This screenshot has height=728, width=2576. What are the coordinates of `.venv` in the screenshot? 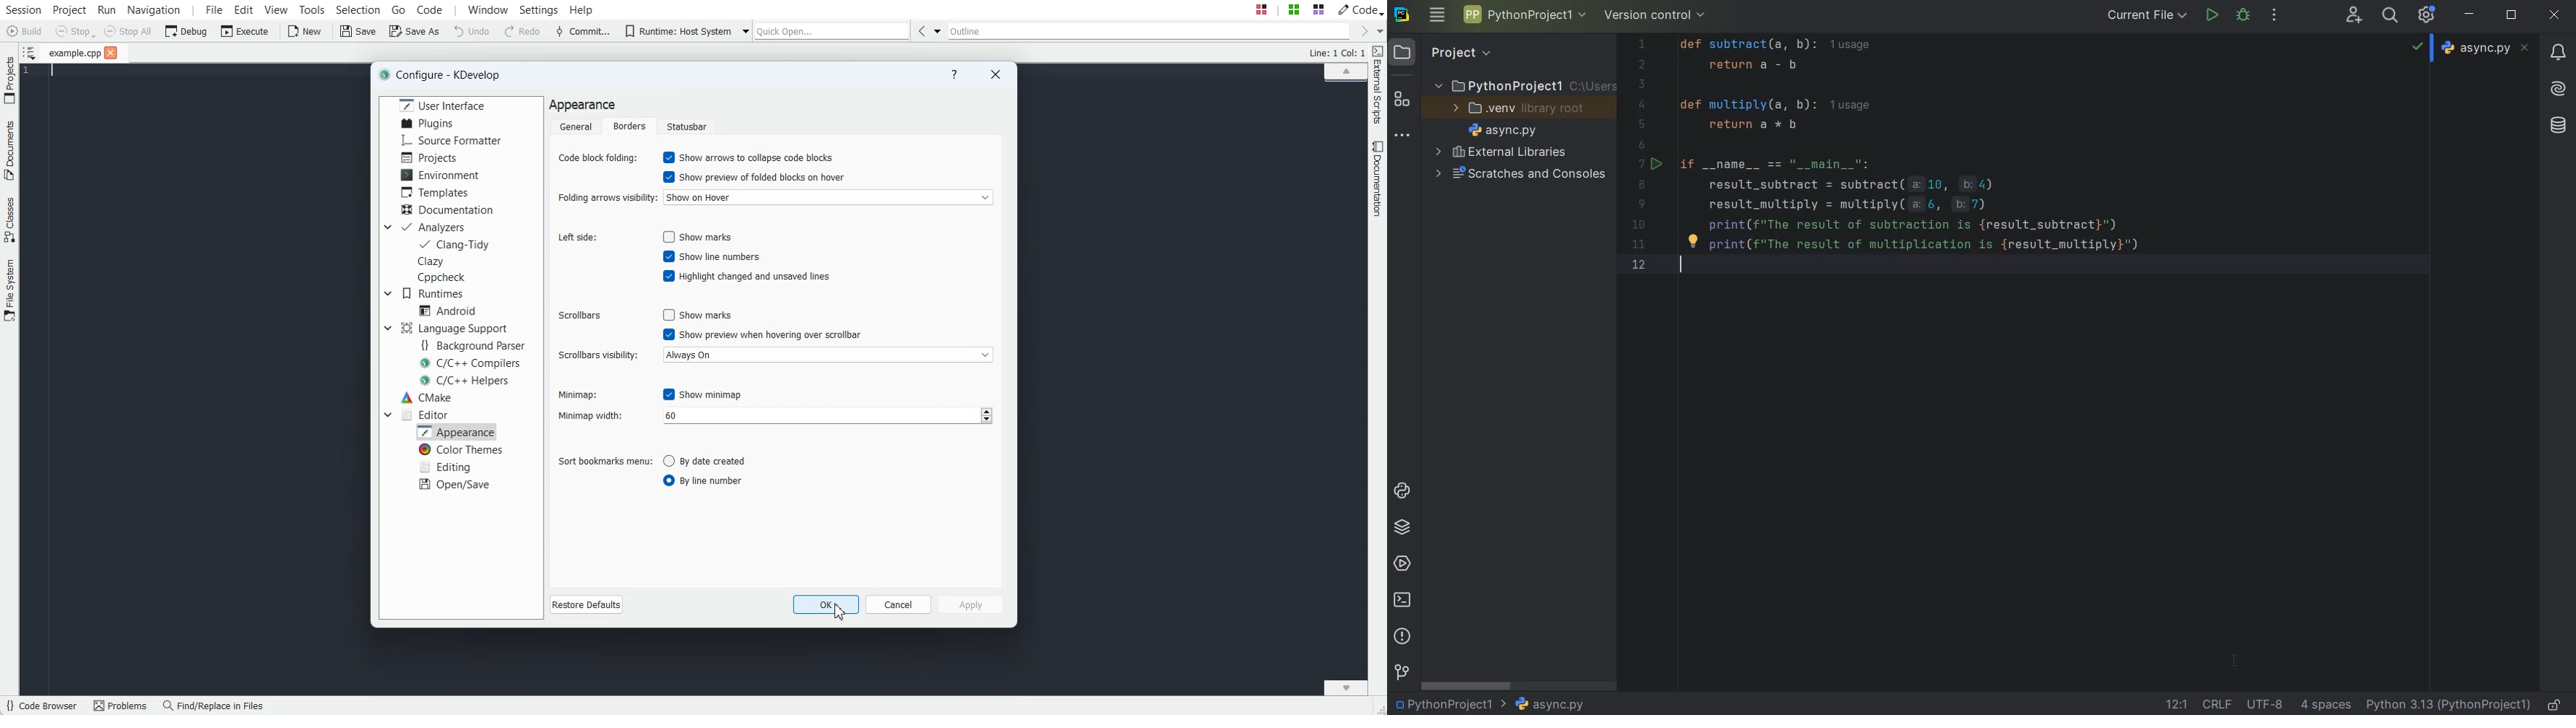 It's located at (1492, 109).